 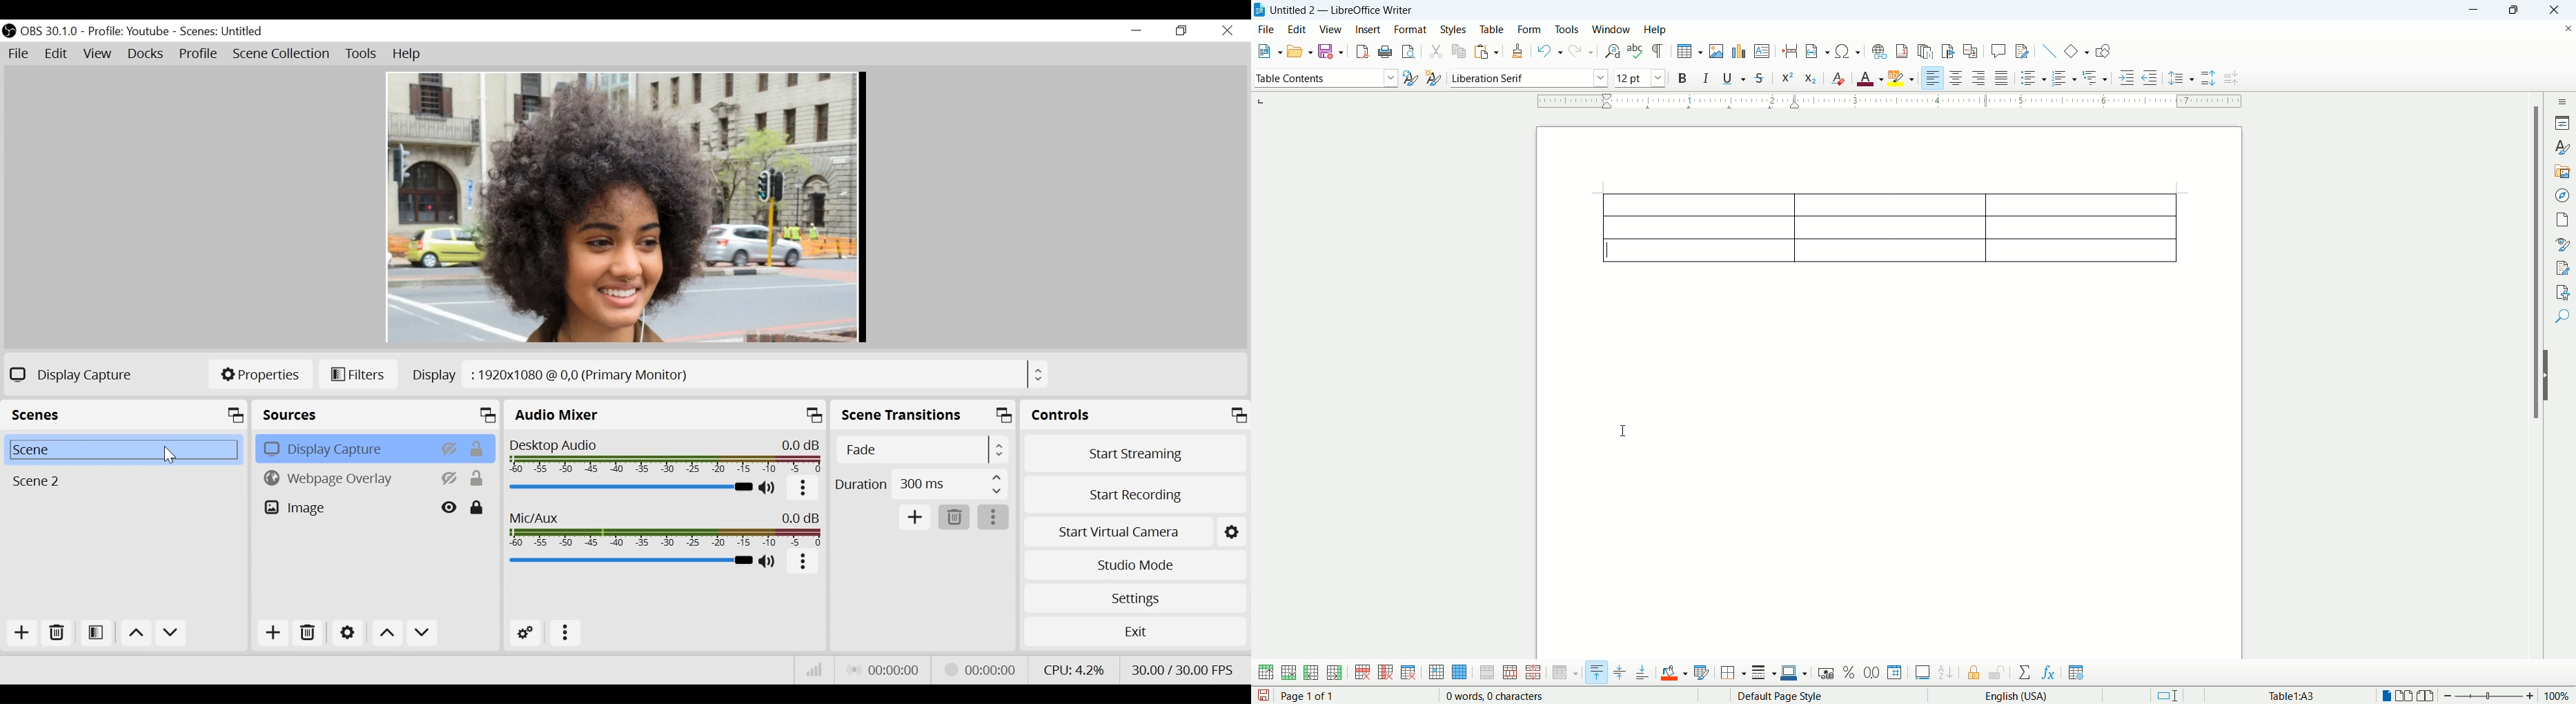 I want to click on decimal format, so click(x=1872, y=674).